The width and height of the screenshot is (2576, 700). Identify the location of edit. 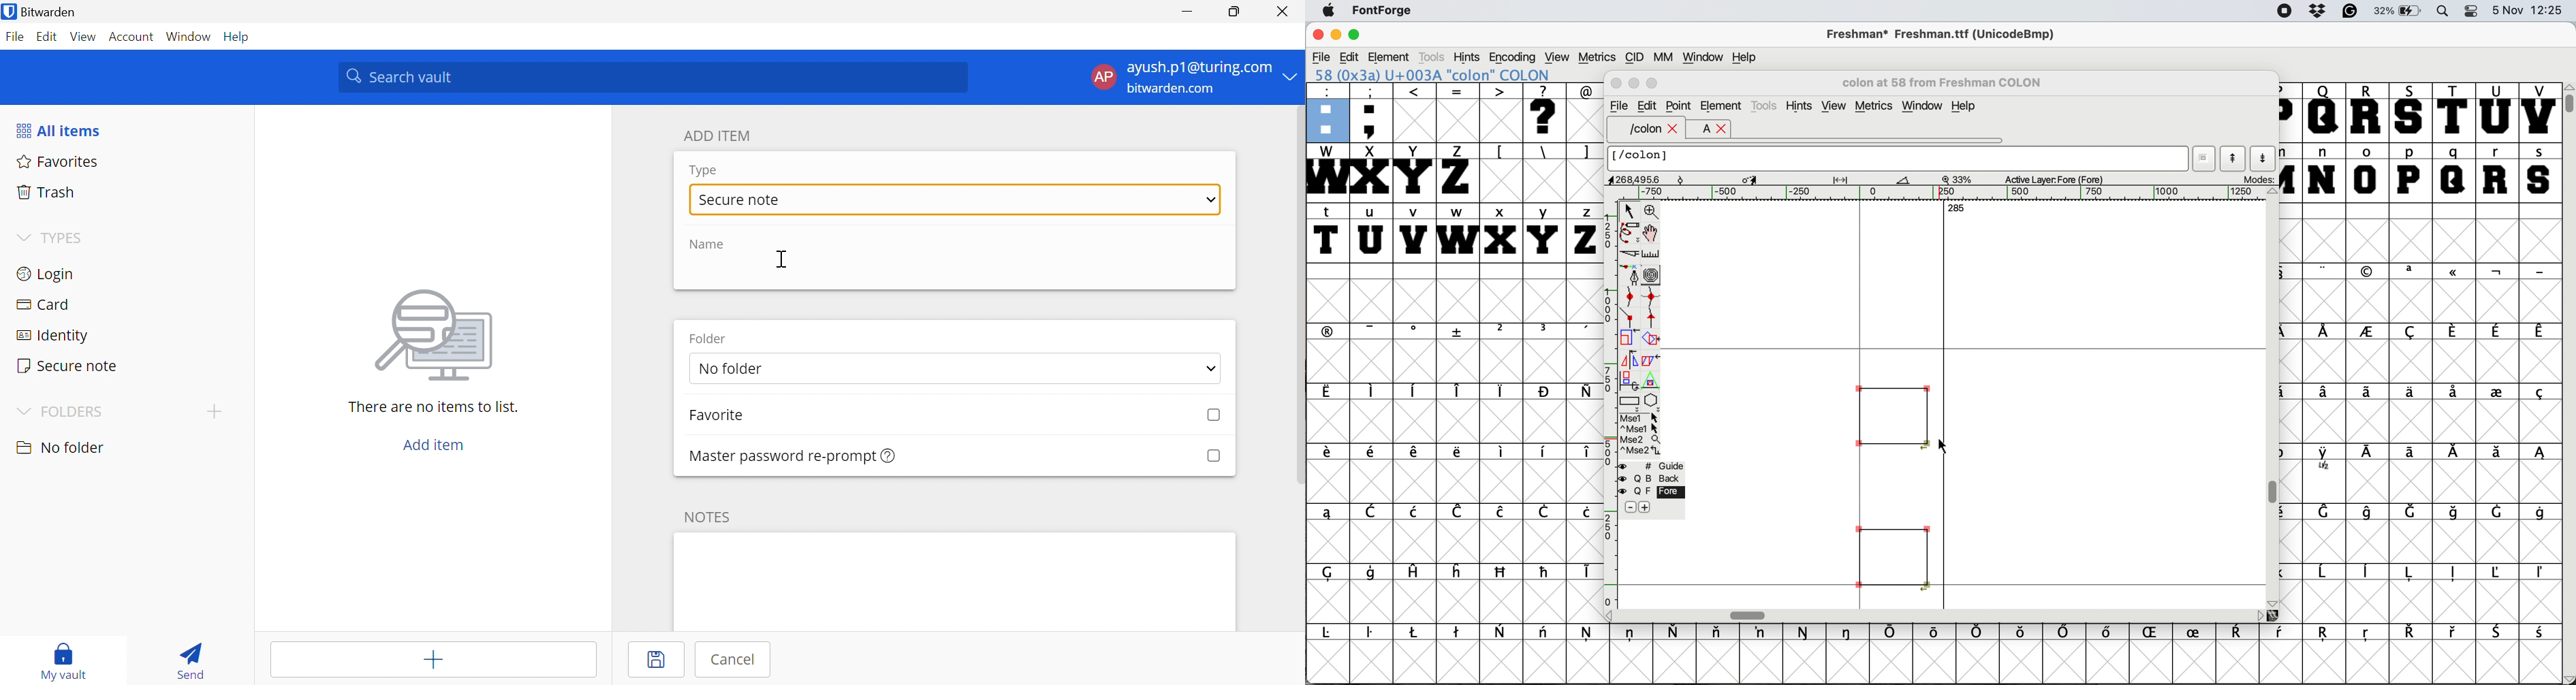
(1349, 57).